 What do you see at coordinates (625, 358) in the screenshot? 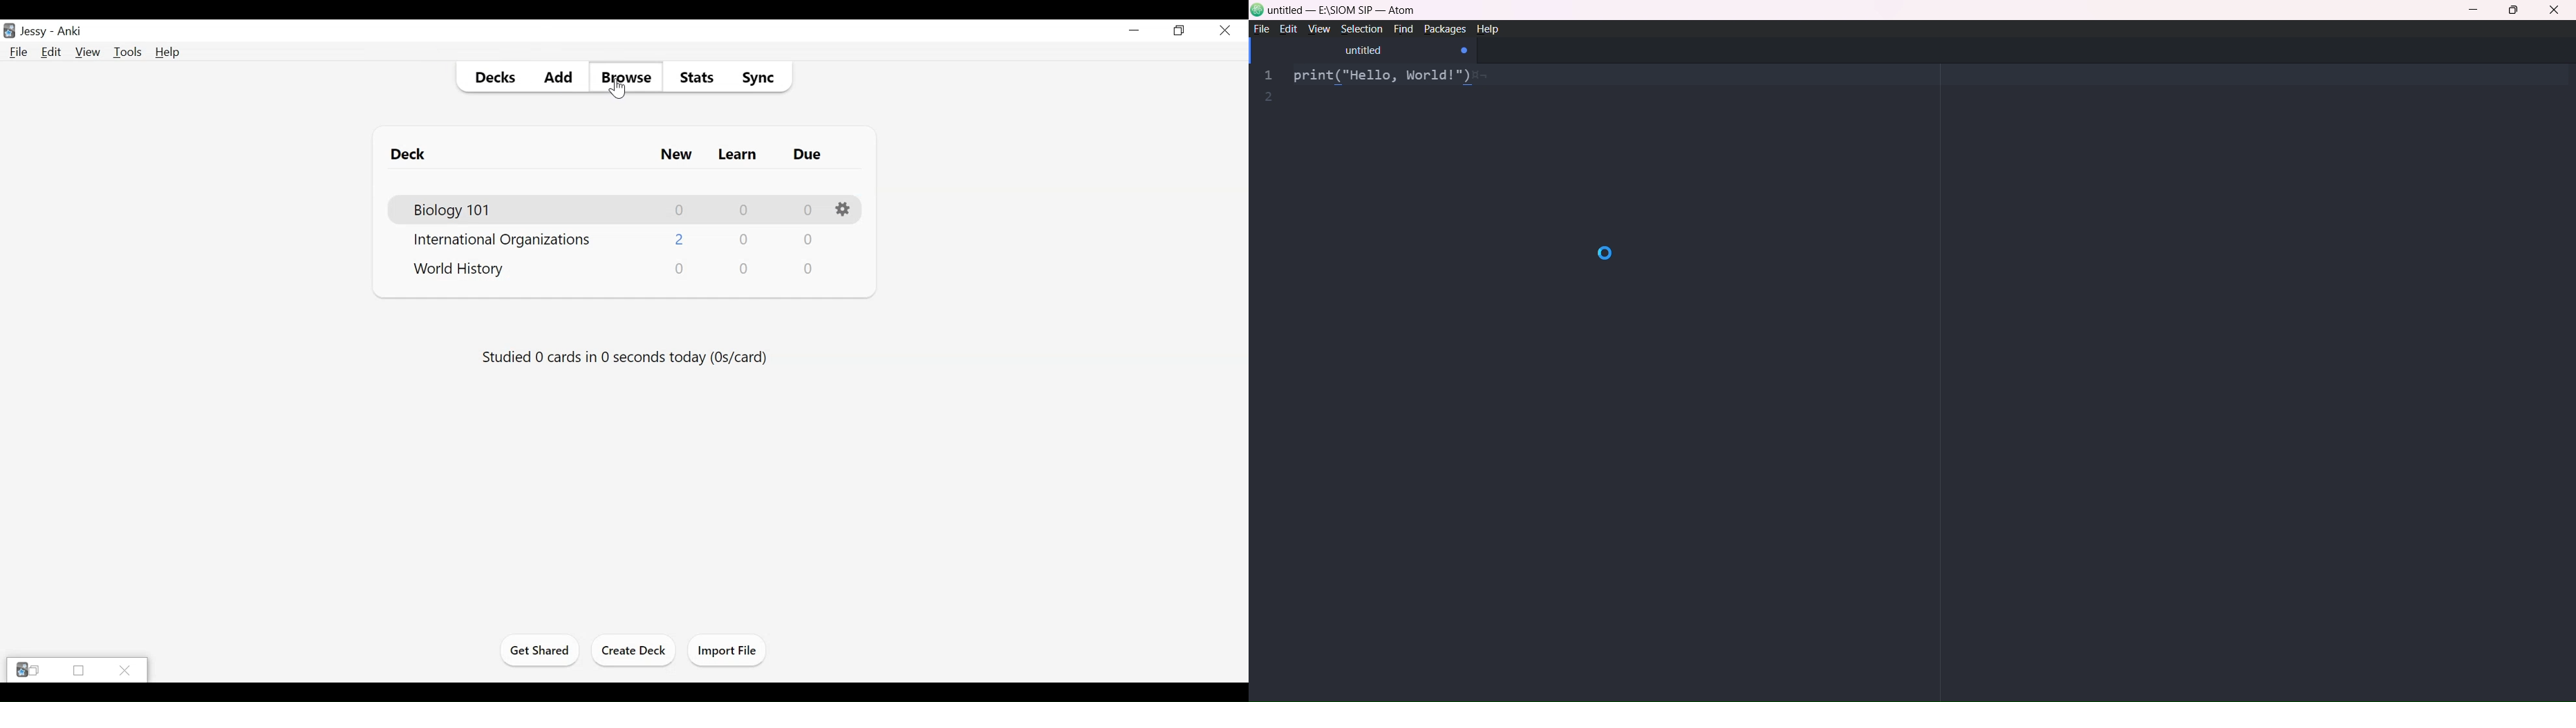
I see `Studied cards in seconds today (0s/card)` at bounding box center [625, 358].